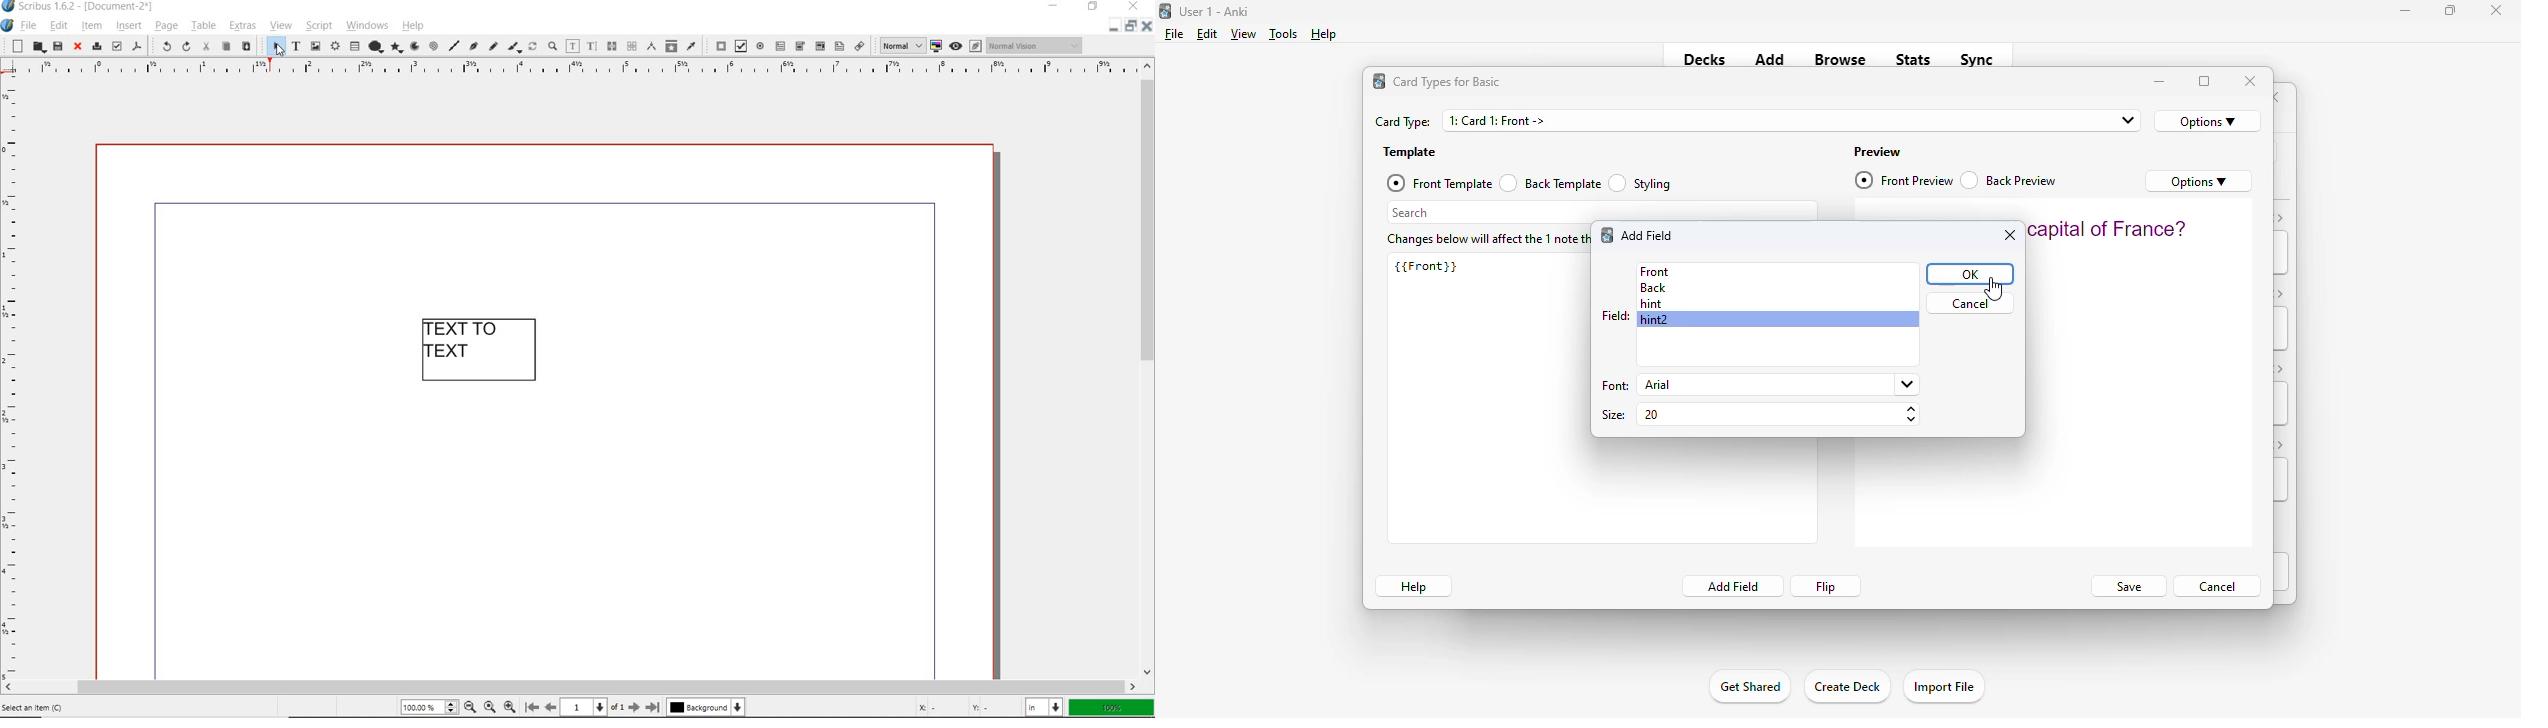  What do you see at coordinates (2217, 585) in the screenshot?
I see `cancel` at bounding box center [2217, 585].